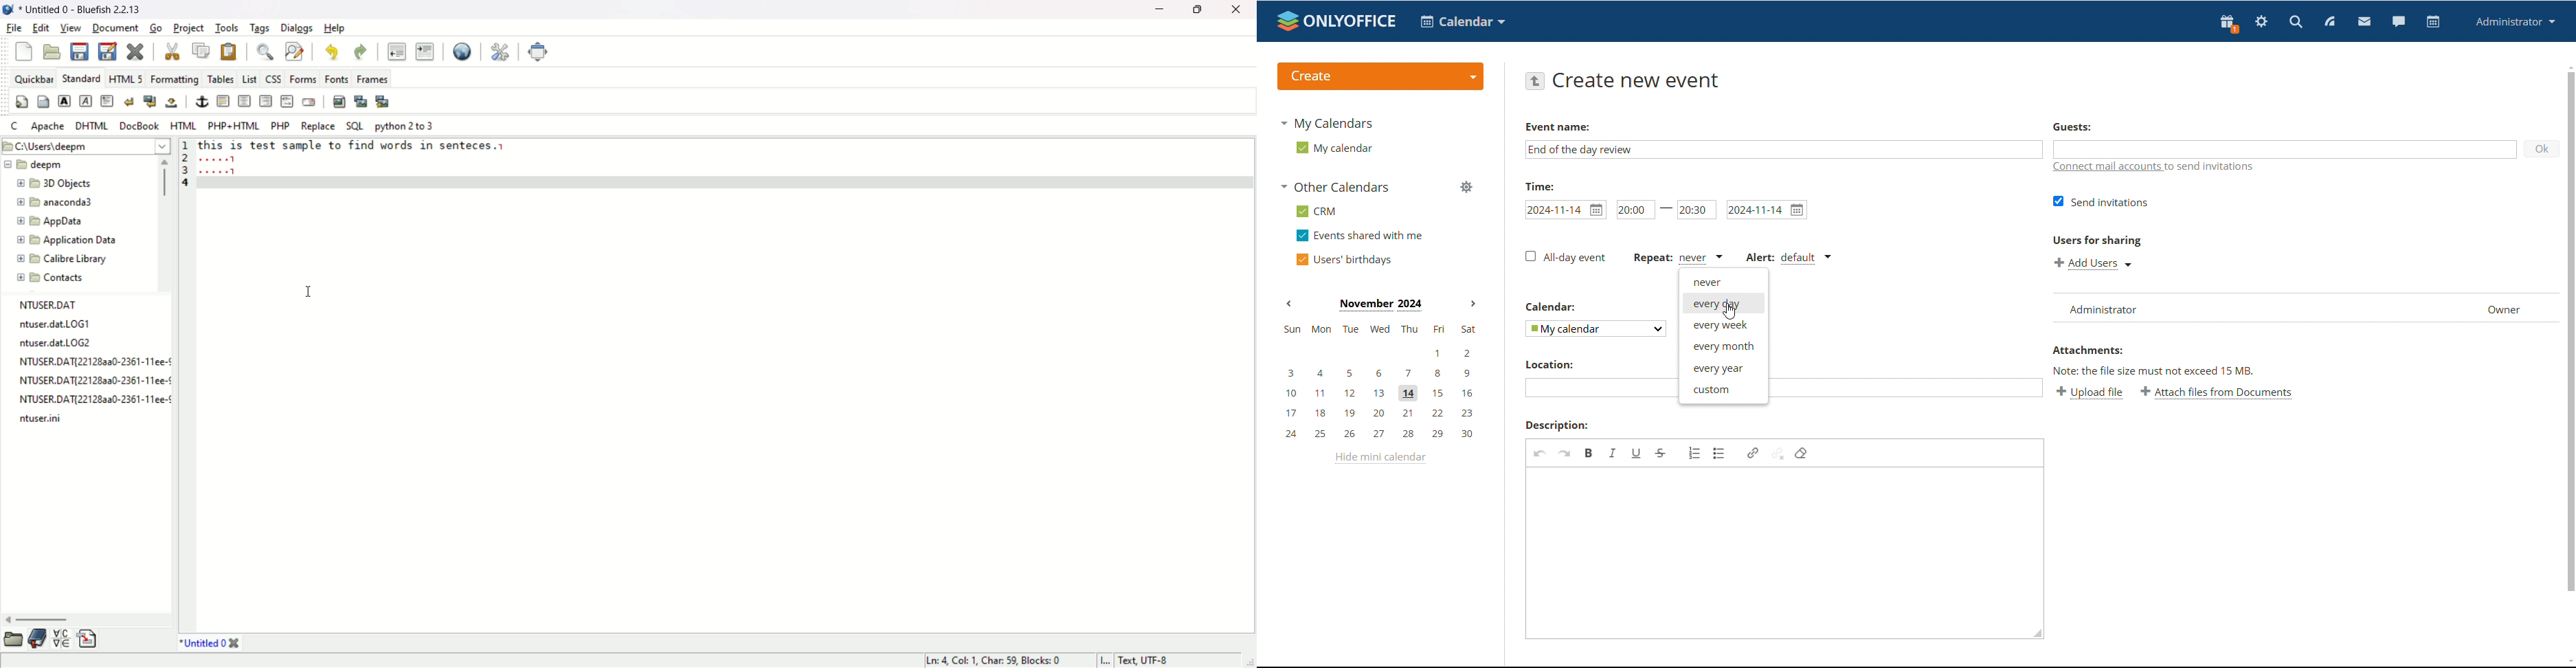 The image size is (2576, 672). What do you see at coordinates (224, 102) in the screenshot?
I see `horizontal rule` at bounding box center [224, 102].